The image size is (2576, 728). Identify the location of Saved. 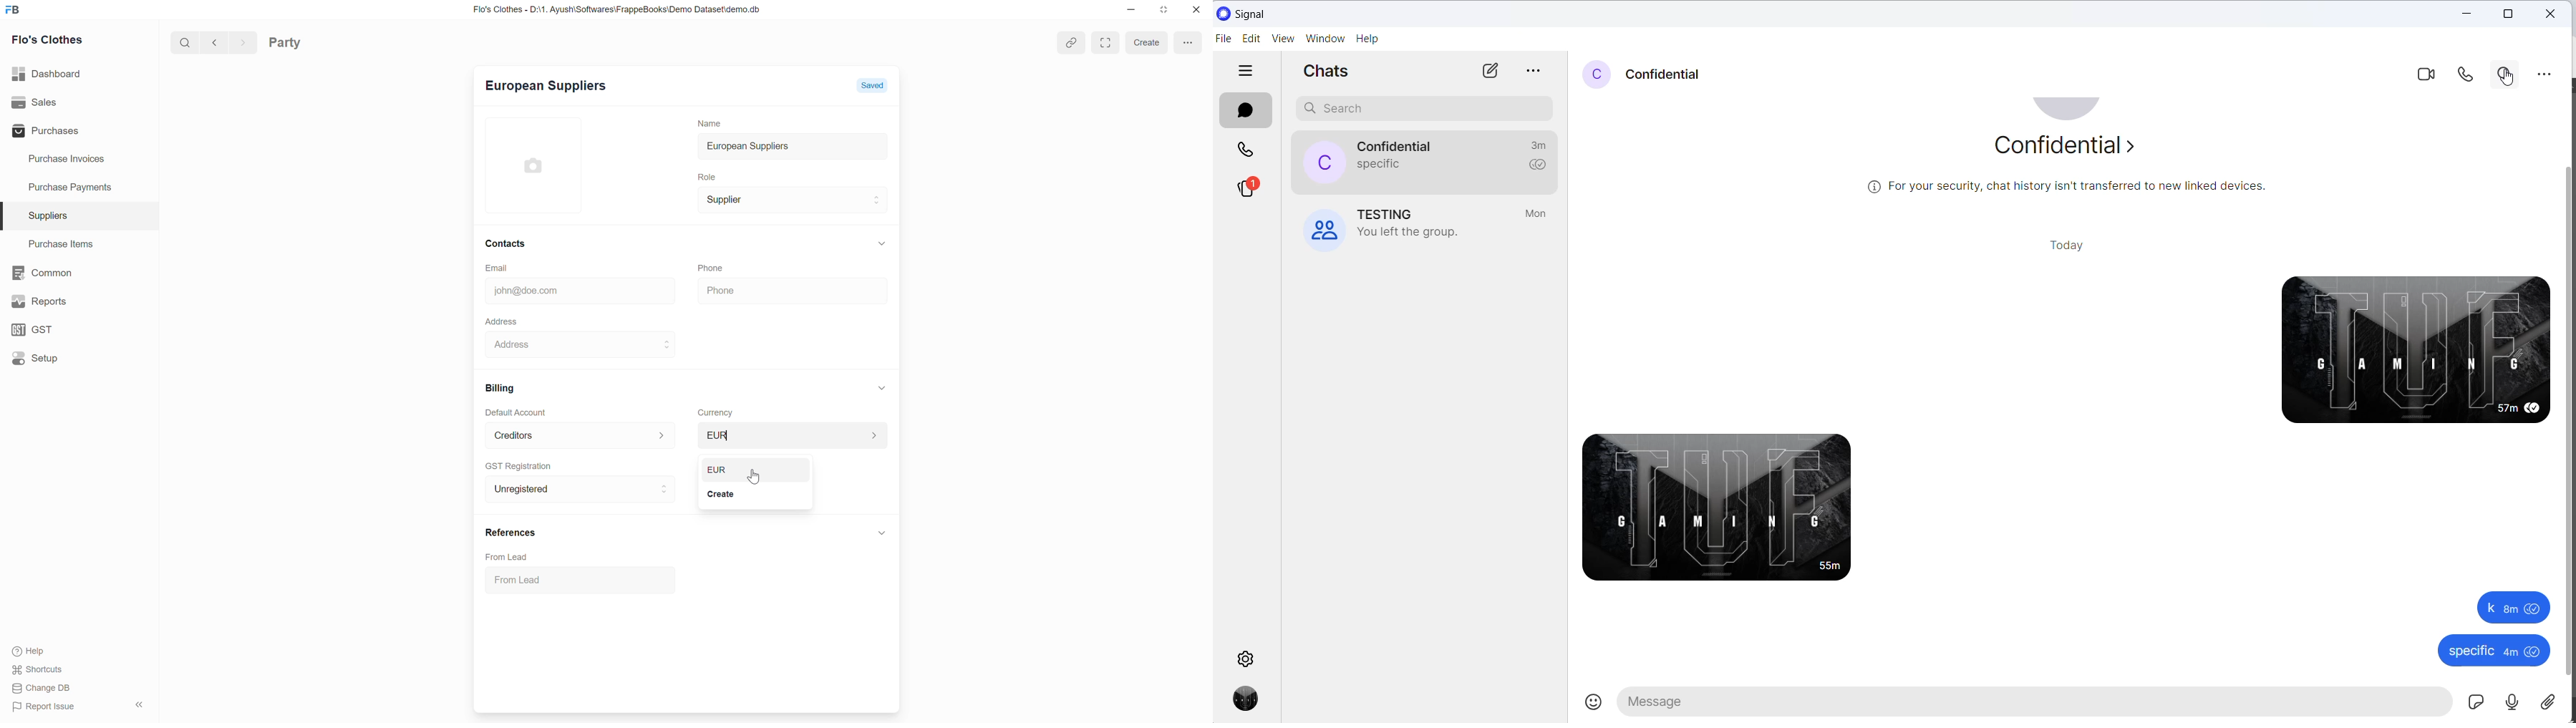
(877, 87).